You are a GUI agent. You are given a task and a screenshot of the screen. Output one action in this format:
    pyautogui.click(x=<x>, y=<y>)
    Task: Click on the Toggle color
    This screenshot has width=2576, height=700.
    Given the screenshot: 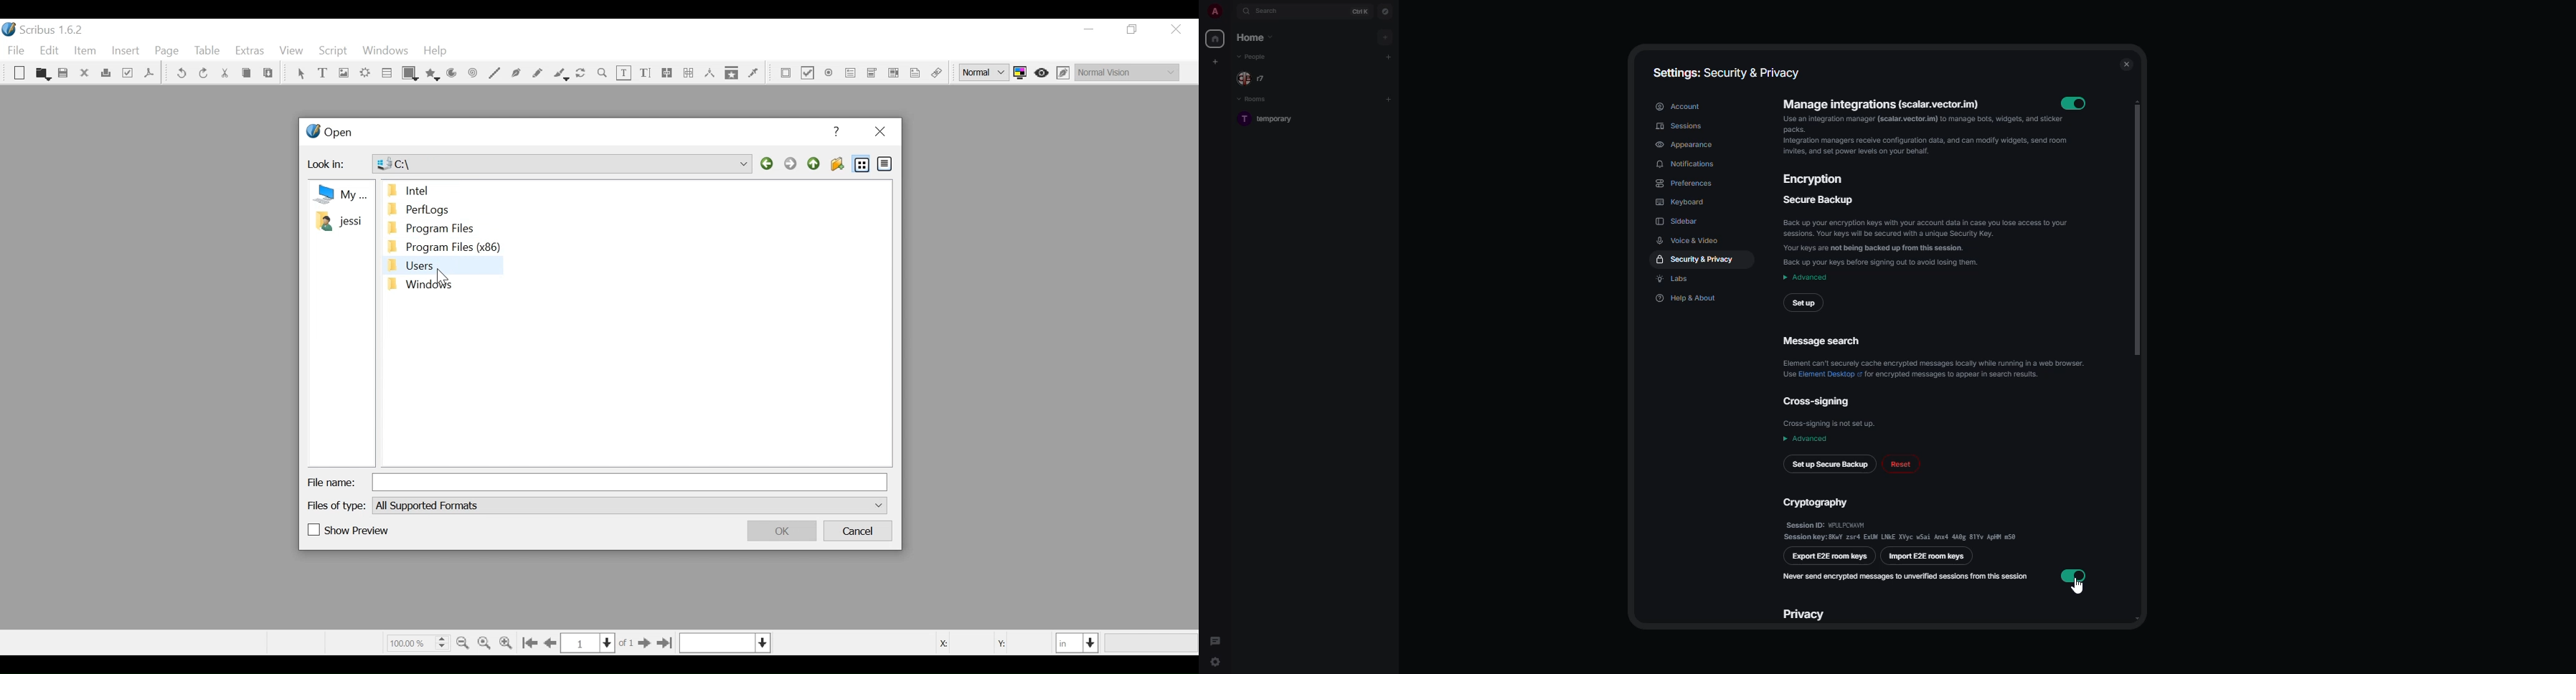 What is the action you would take?
    pyautogui.click(x=1023, y=72)
    